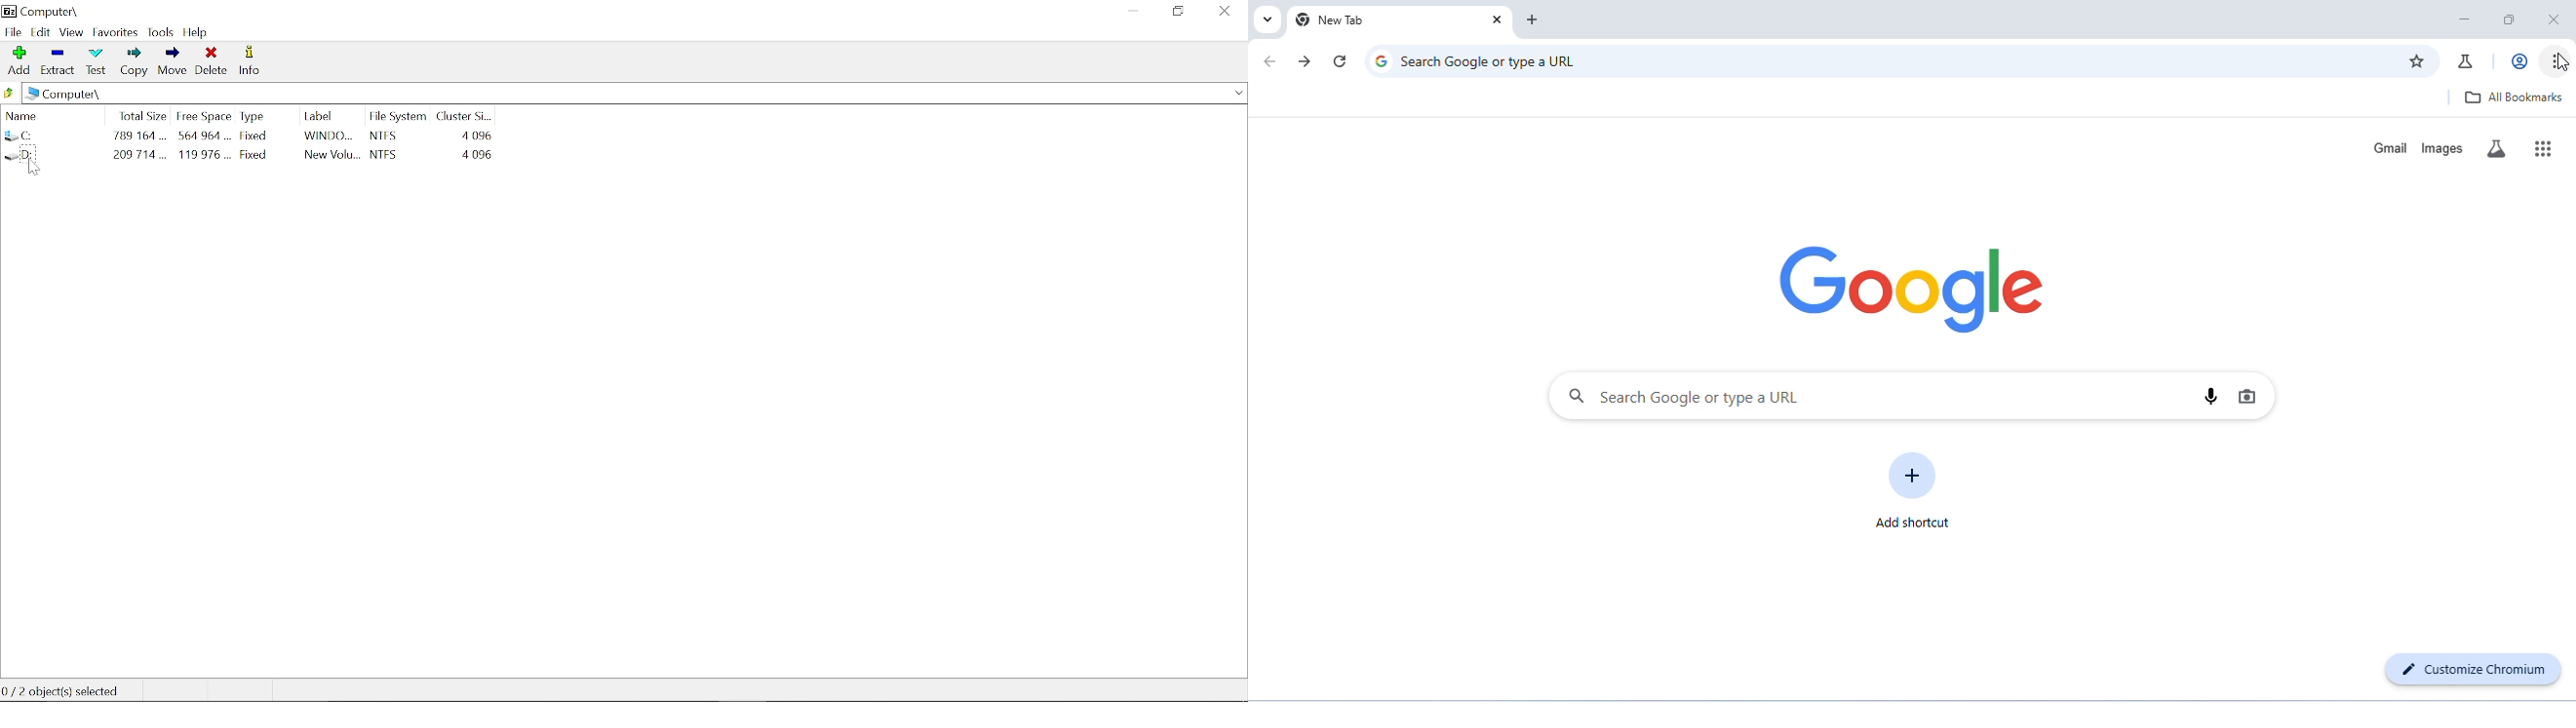 The width and height of the screenshot is (2576, 728). What do you see at coordinates (398, 115) in the screenshot?
I see `file system` at bounding box center [398, 115].